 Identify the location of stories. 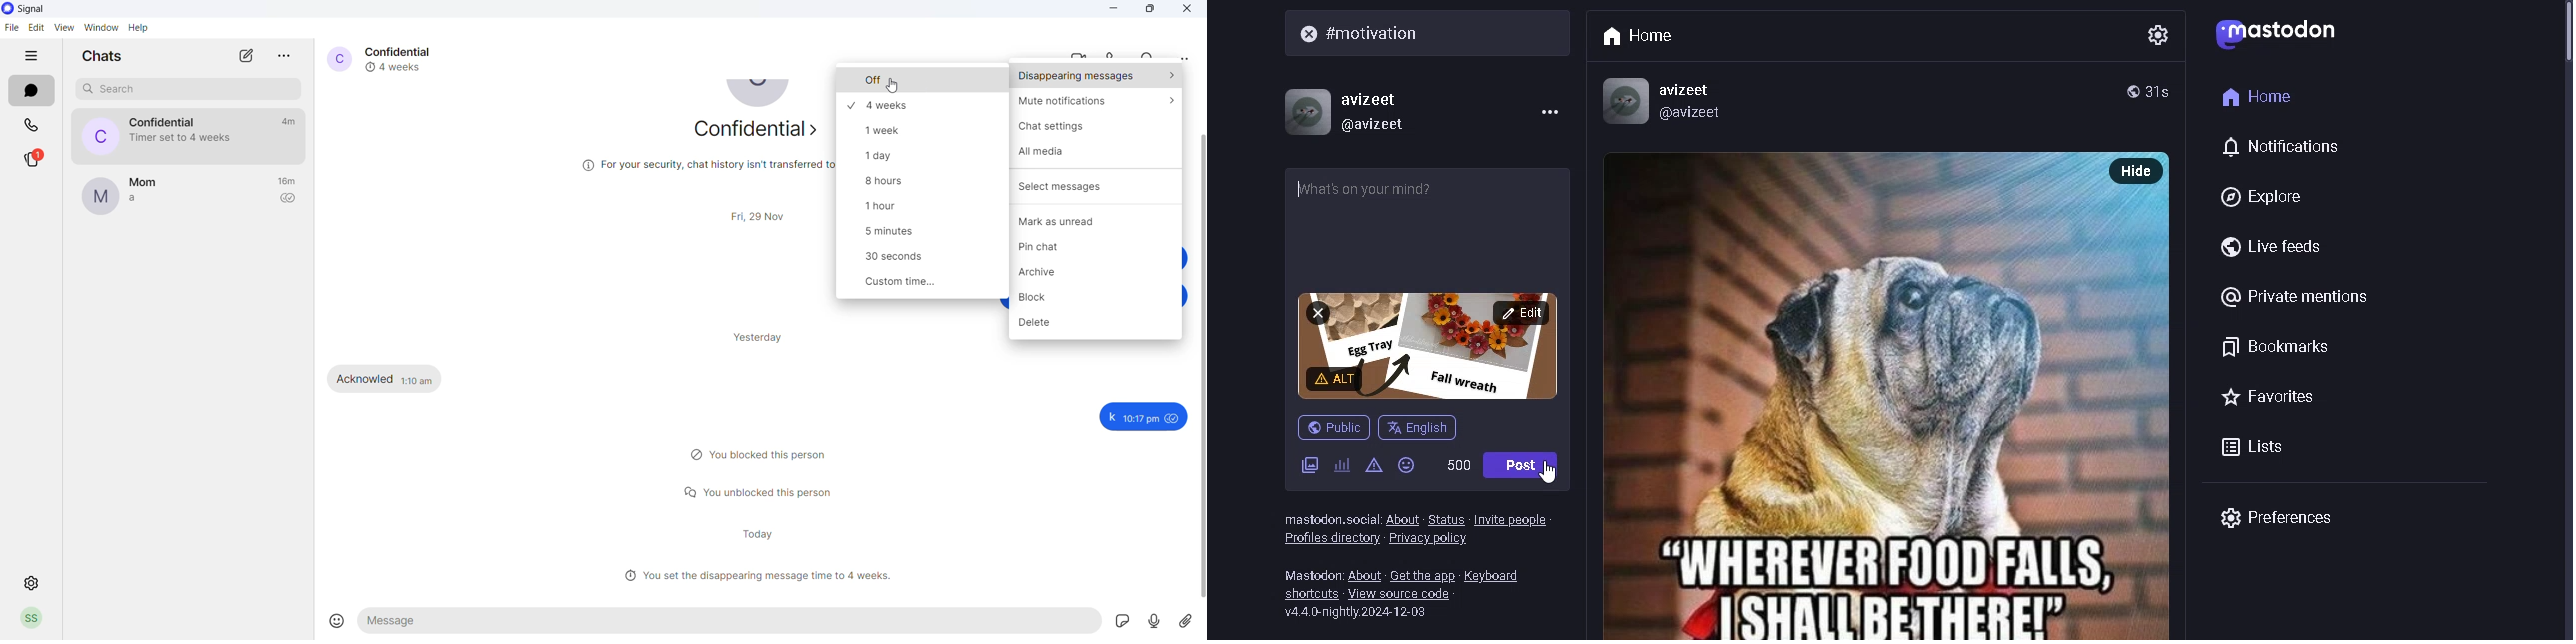
(33, 158).